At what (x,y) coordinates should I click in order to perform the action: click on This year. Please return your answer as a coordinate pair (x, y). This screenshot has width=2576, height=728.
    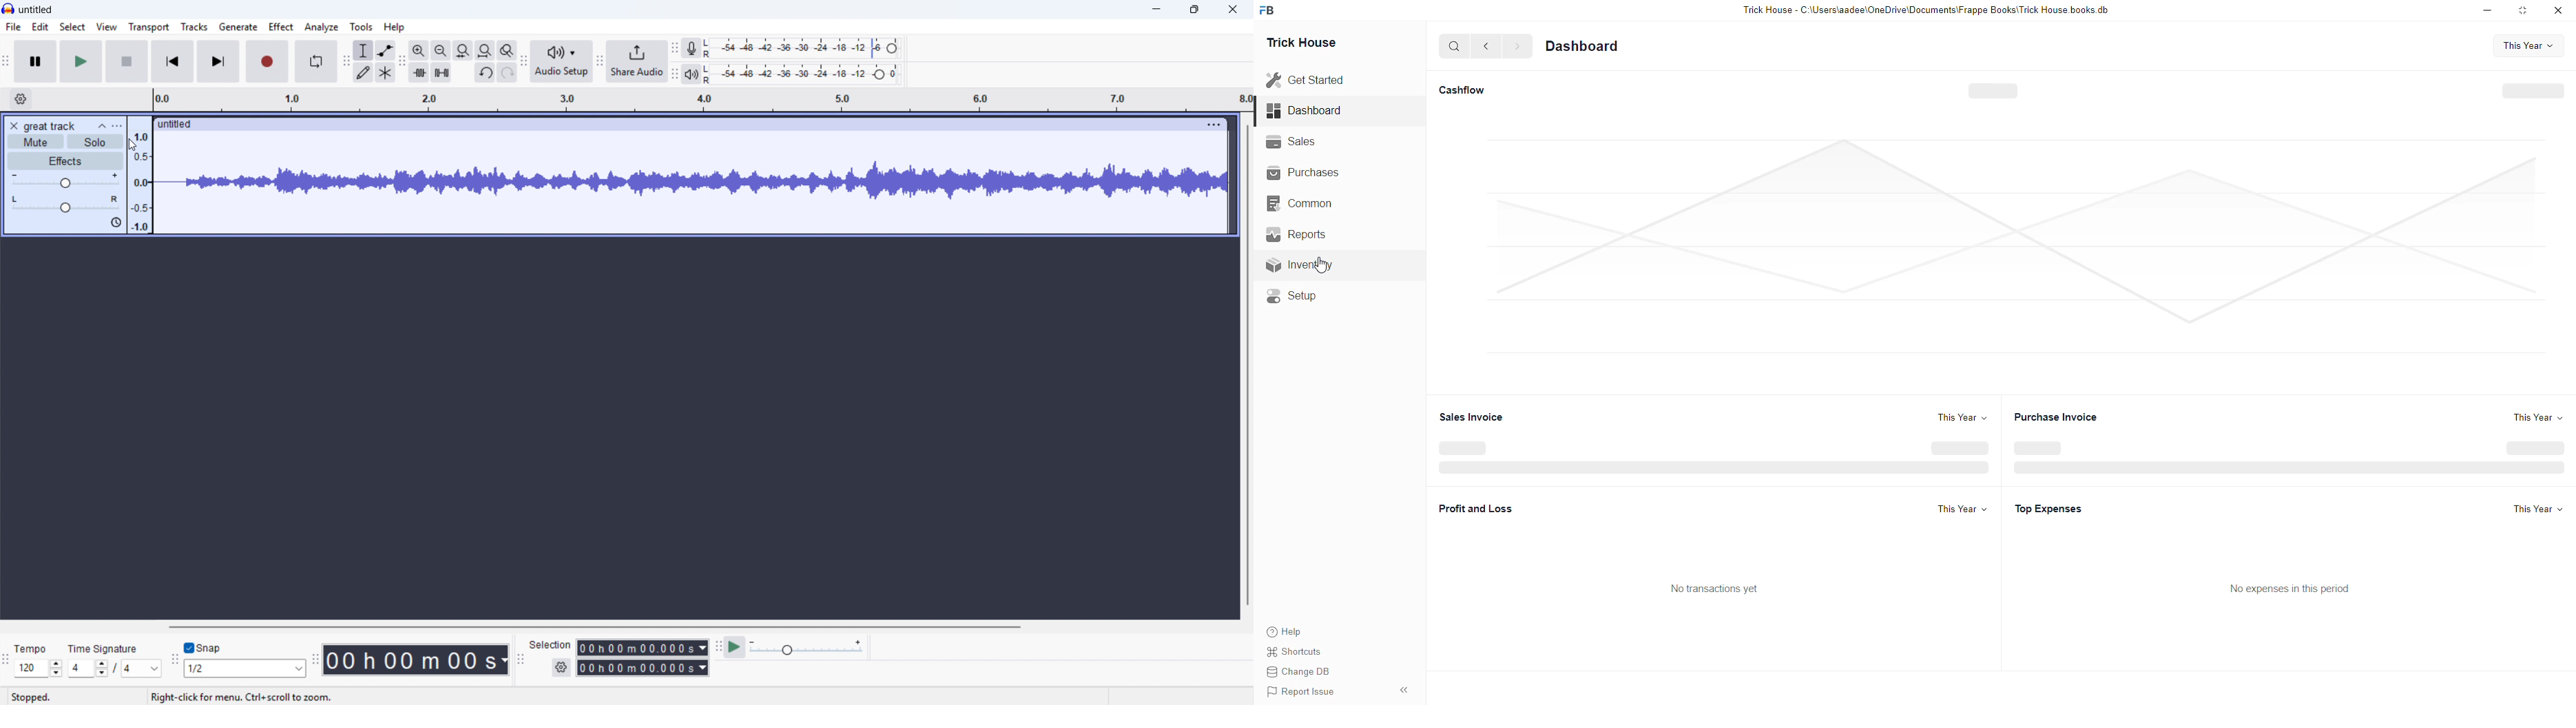
    Looking at the image, I should click on (1961, 511).